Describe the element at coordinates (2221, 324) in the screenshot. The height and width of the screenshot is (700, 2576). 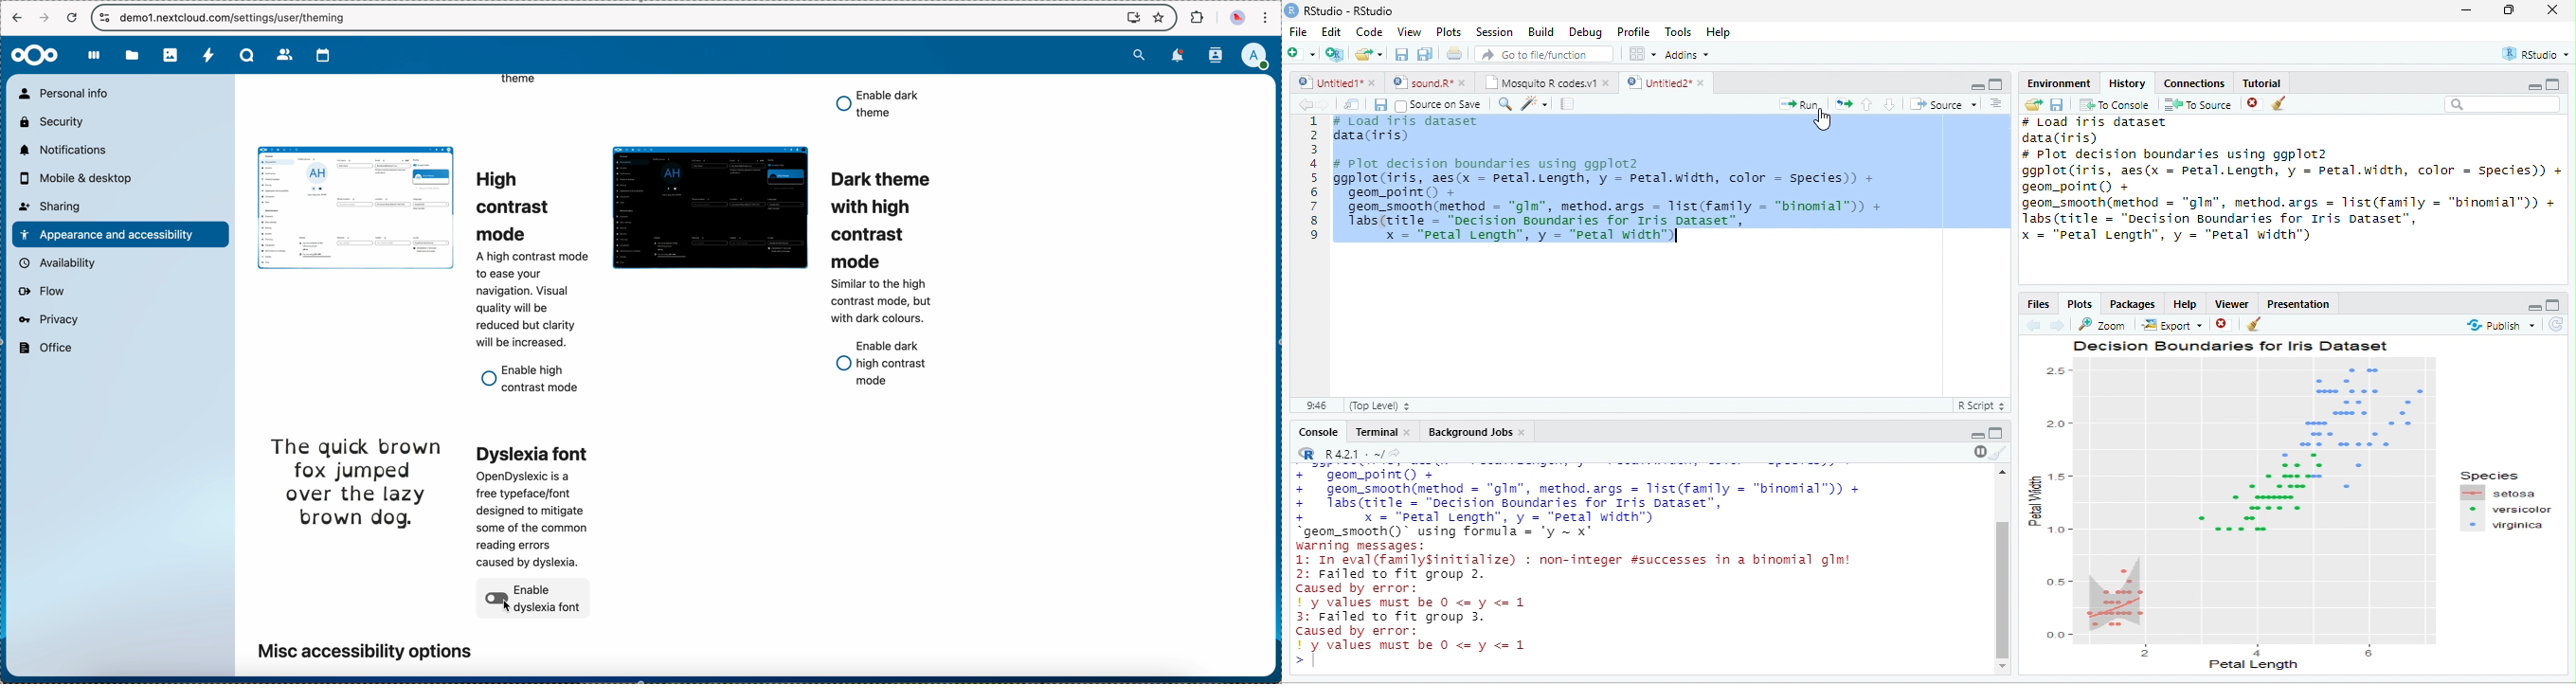
I see `close` at that location.